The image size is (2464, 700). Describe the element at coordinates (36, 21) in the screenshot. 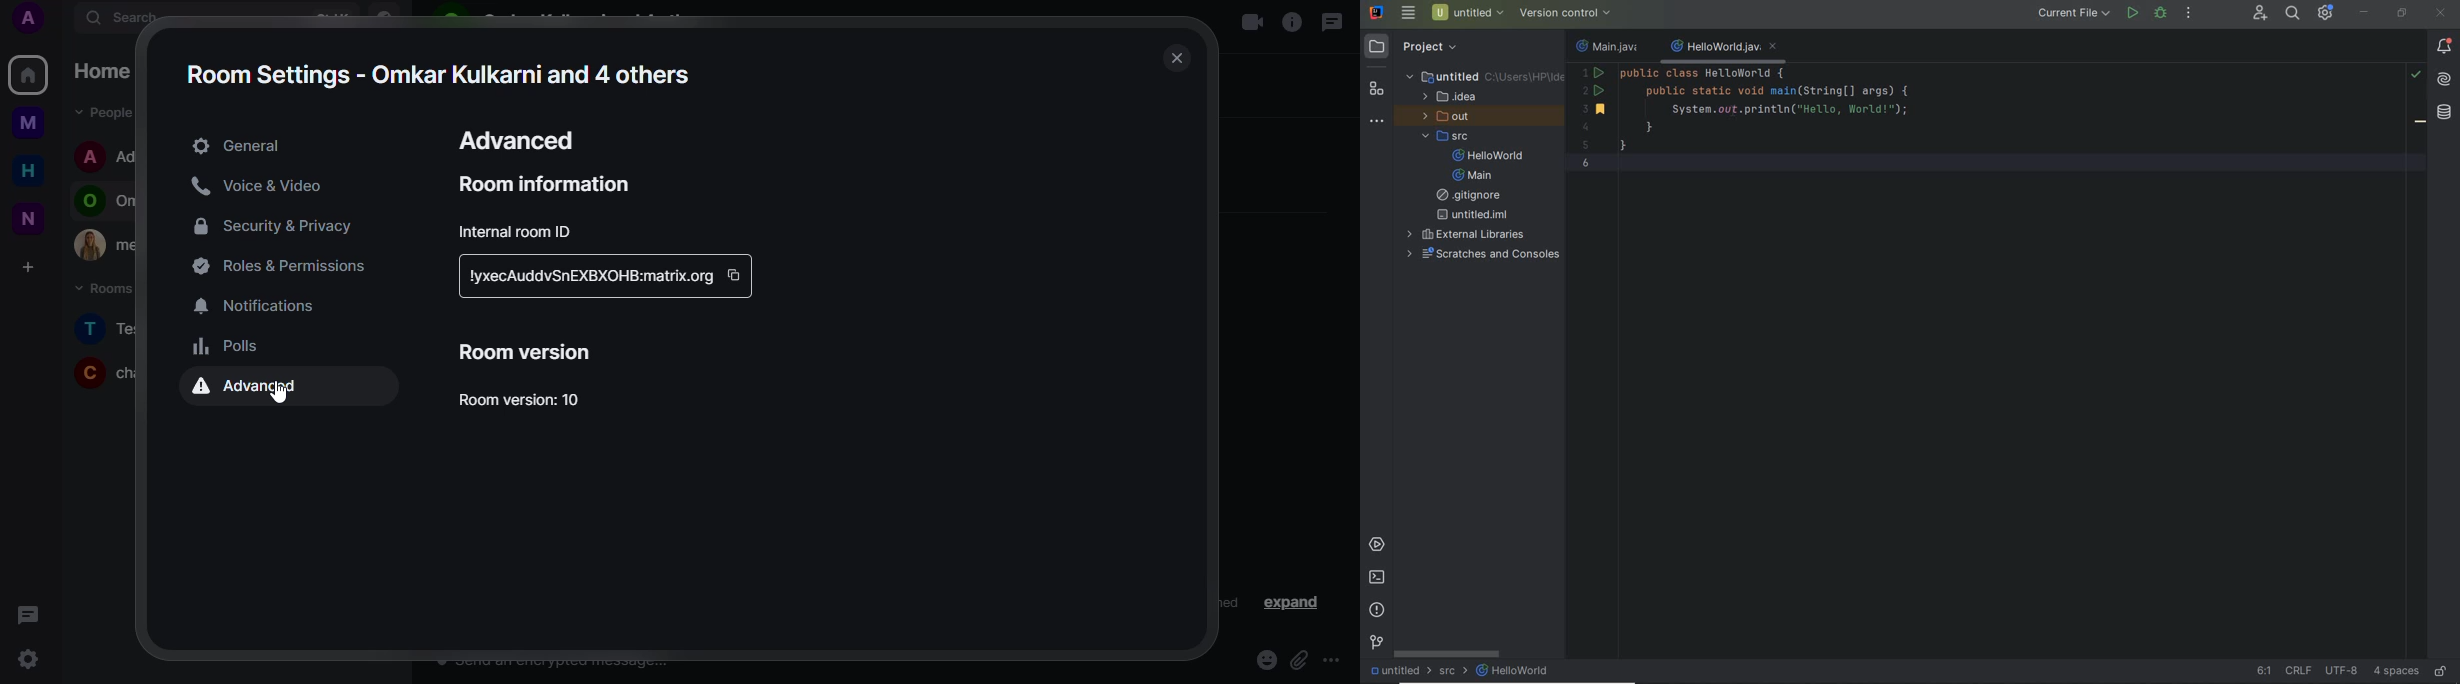

I see `A` at that location.